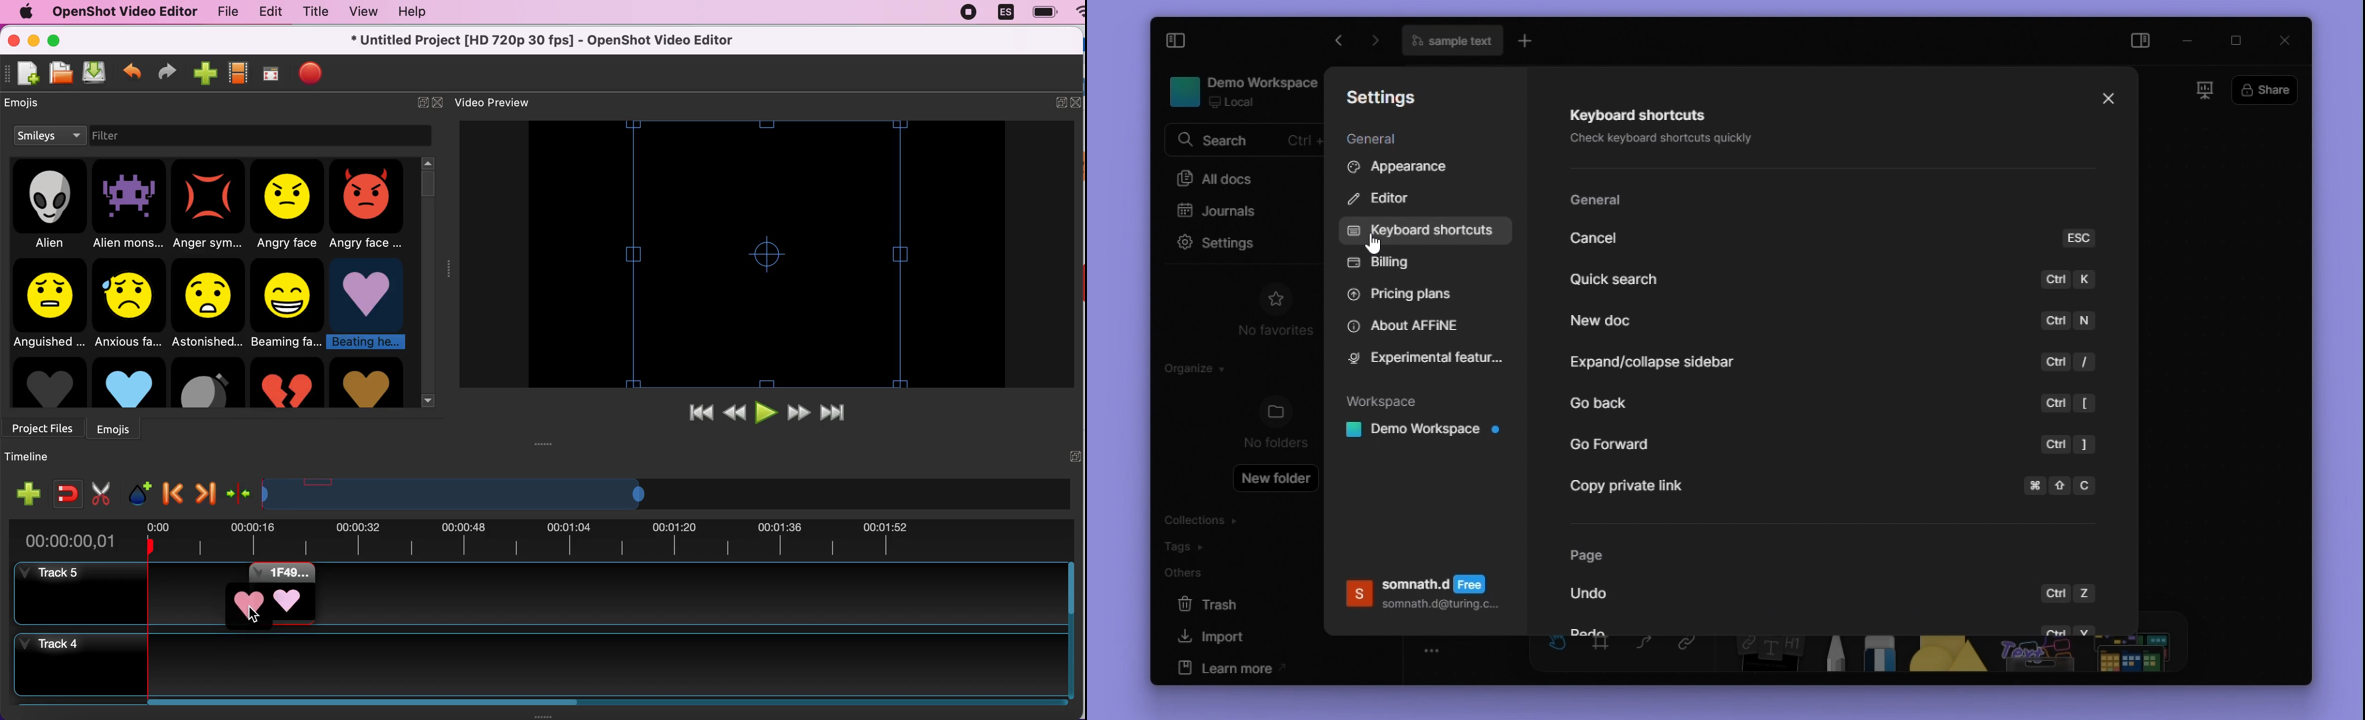 The image size is (2380, 728). Describe the element at coordinates (1614, 281) in the screenshot. I see `Quick search` at that location.